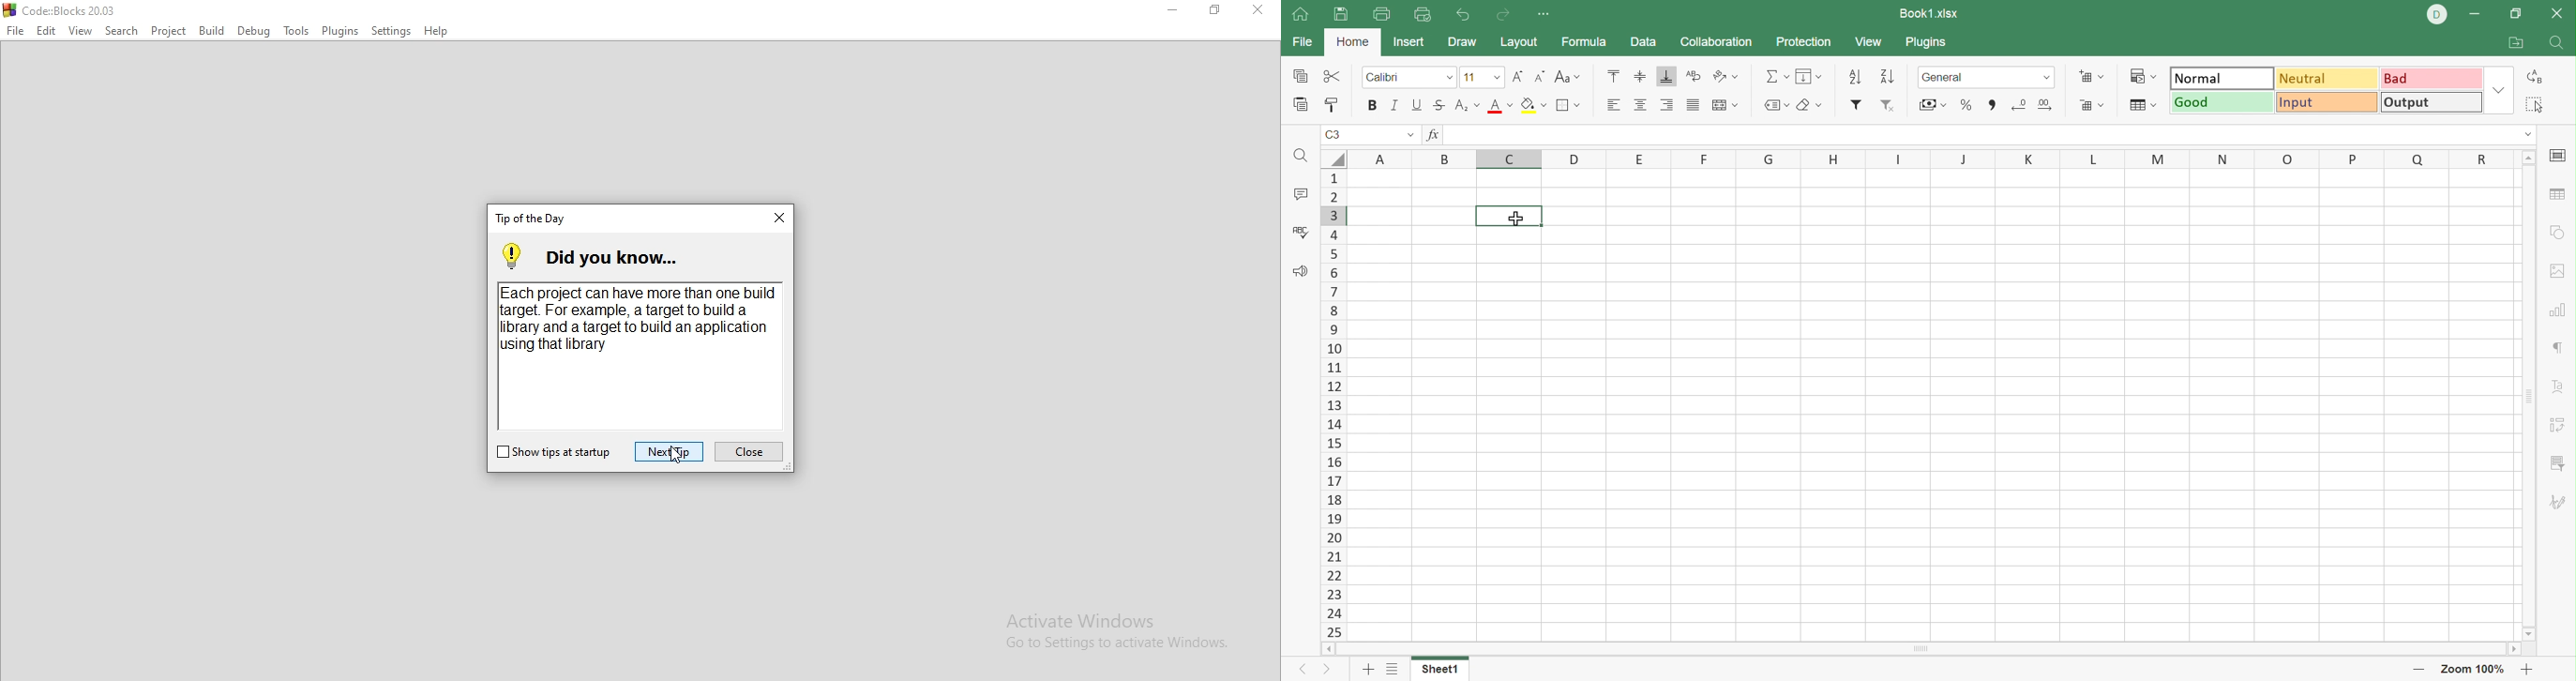  Describe the element at coordinates (294, 31) in the screenshot. I see `Tools ` at that location.